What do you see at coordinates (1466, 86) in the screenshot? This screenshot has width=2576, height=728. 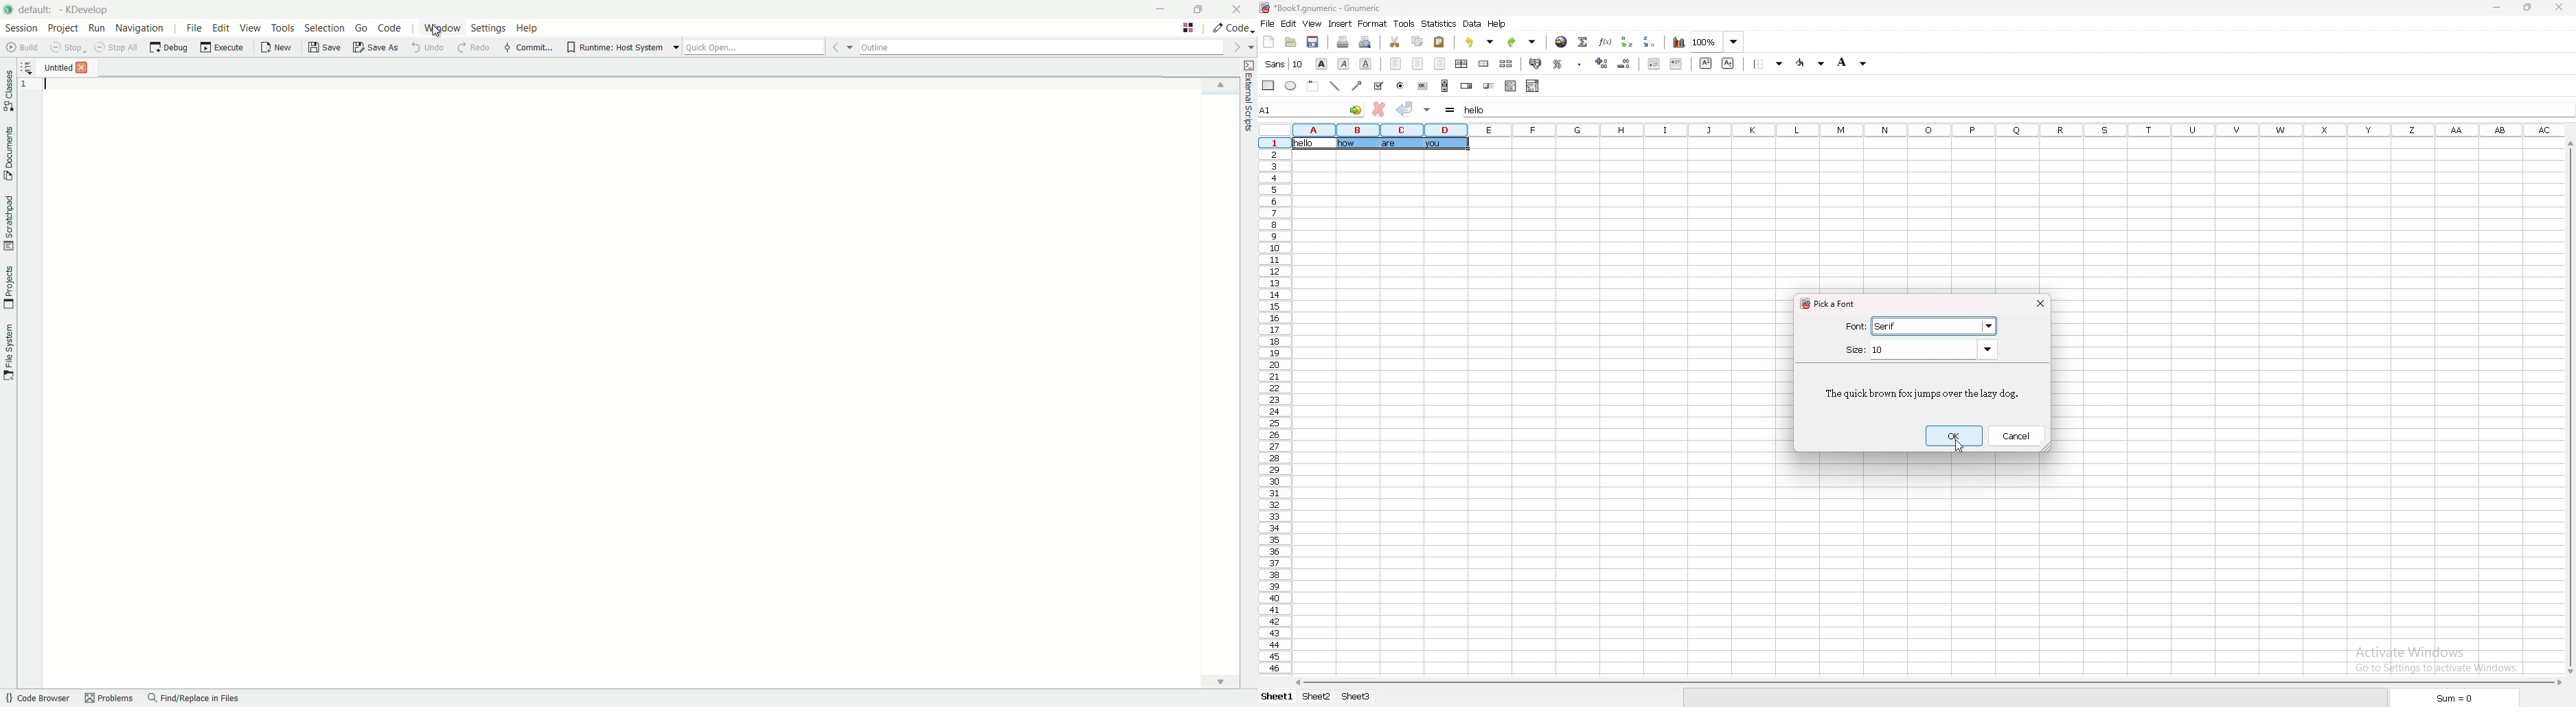 I see `spin button` at bounding box center [1466, 86].